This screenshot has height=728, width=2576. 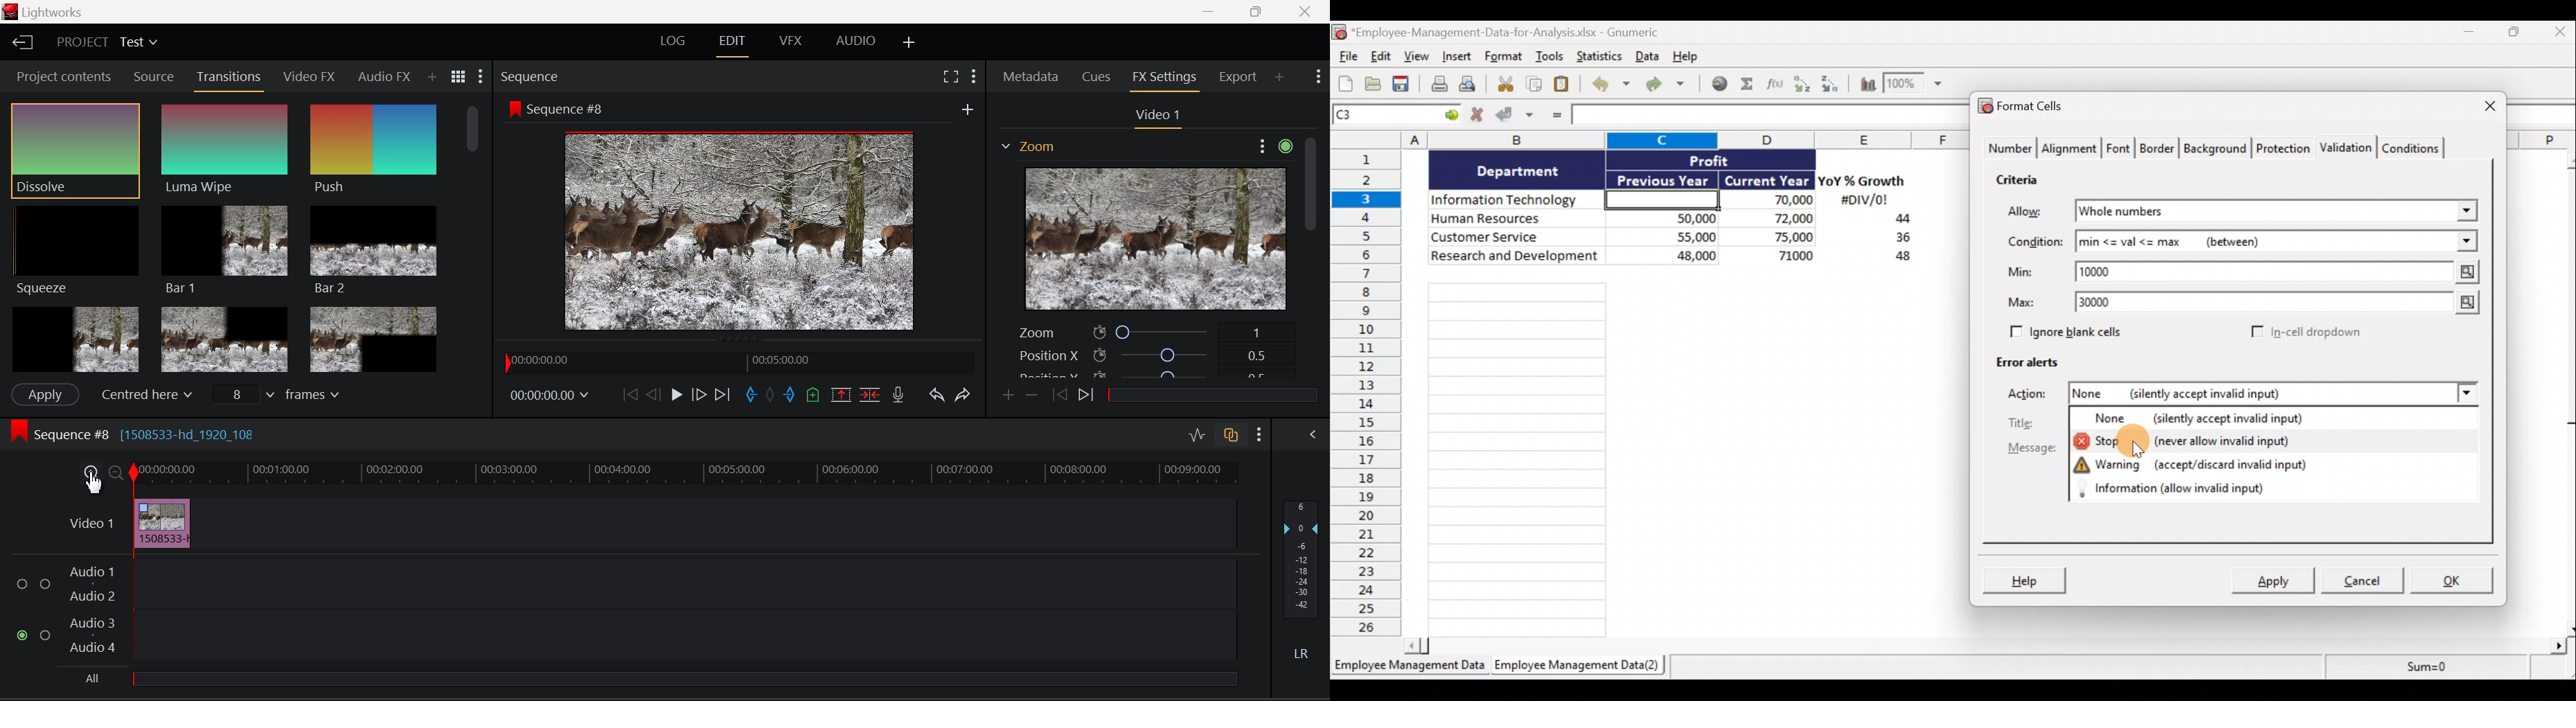 I want to click on Show Audio Mix, so click(x=1313, y=434).